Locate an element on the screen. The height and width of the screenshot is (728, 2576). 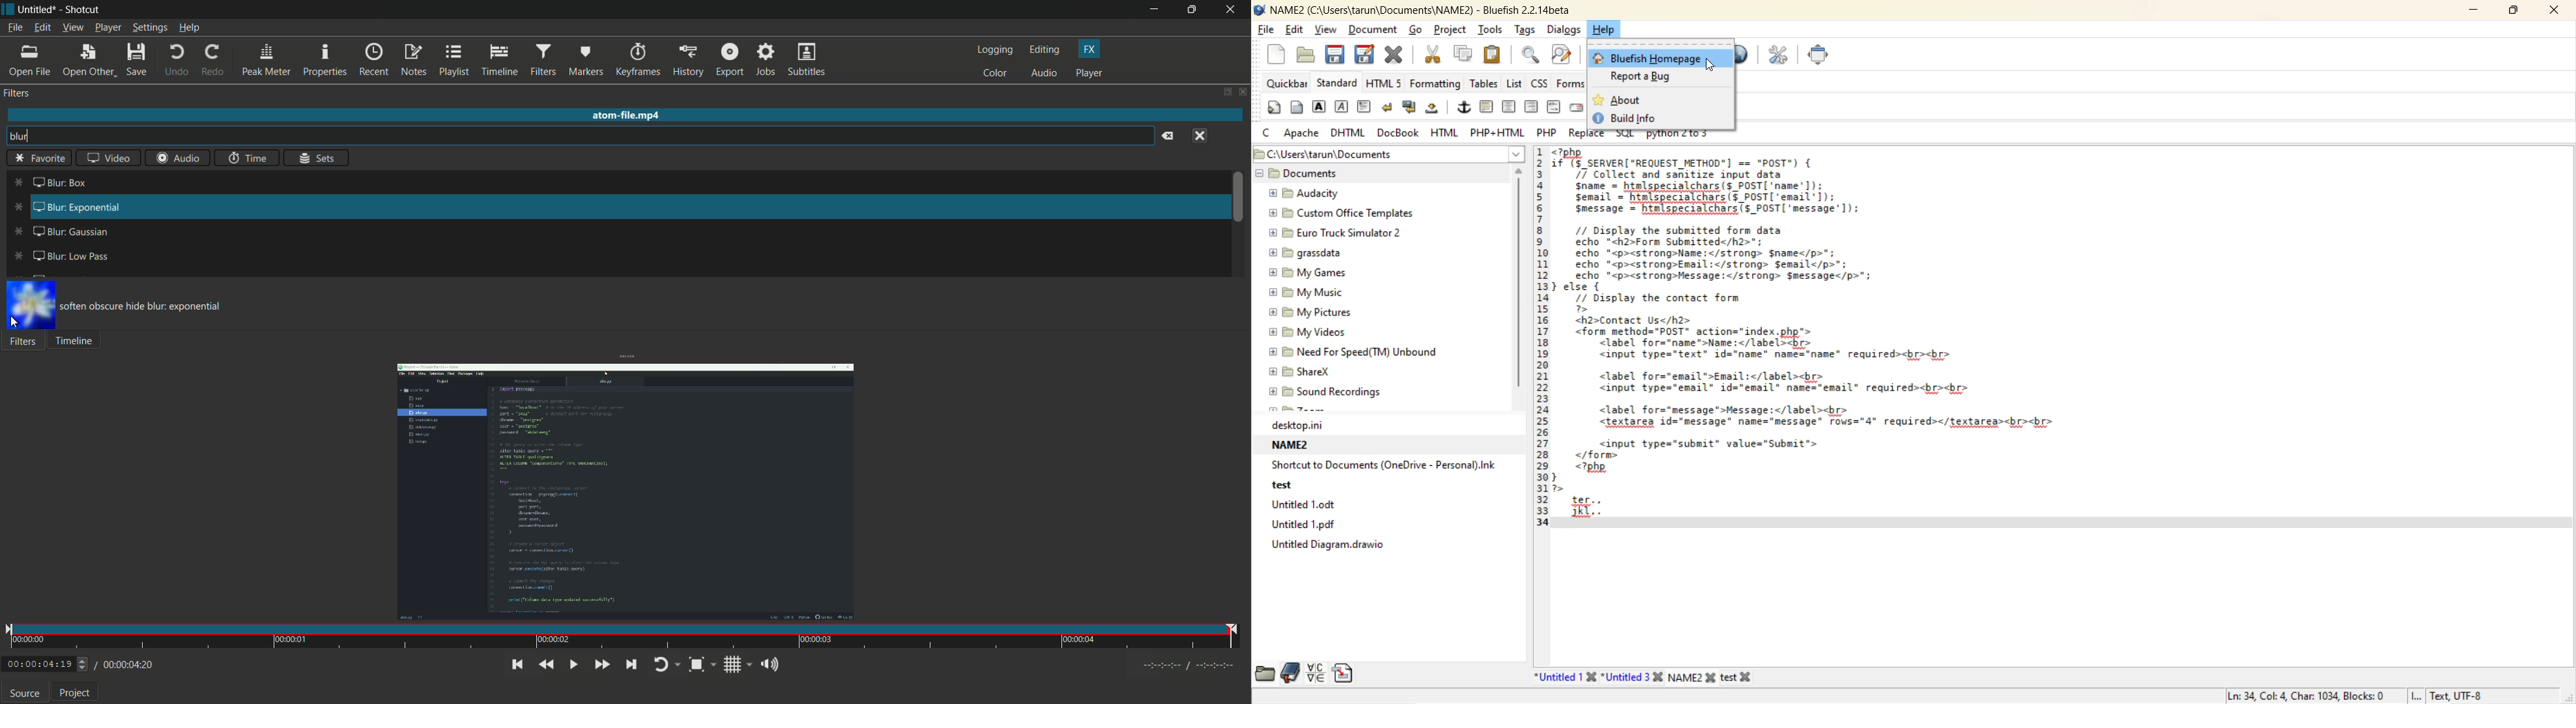
blur exponential is located at coordinates (69, 208).